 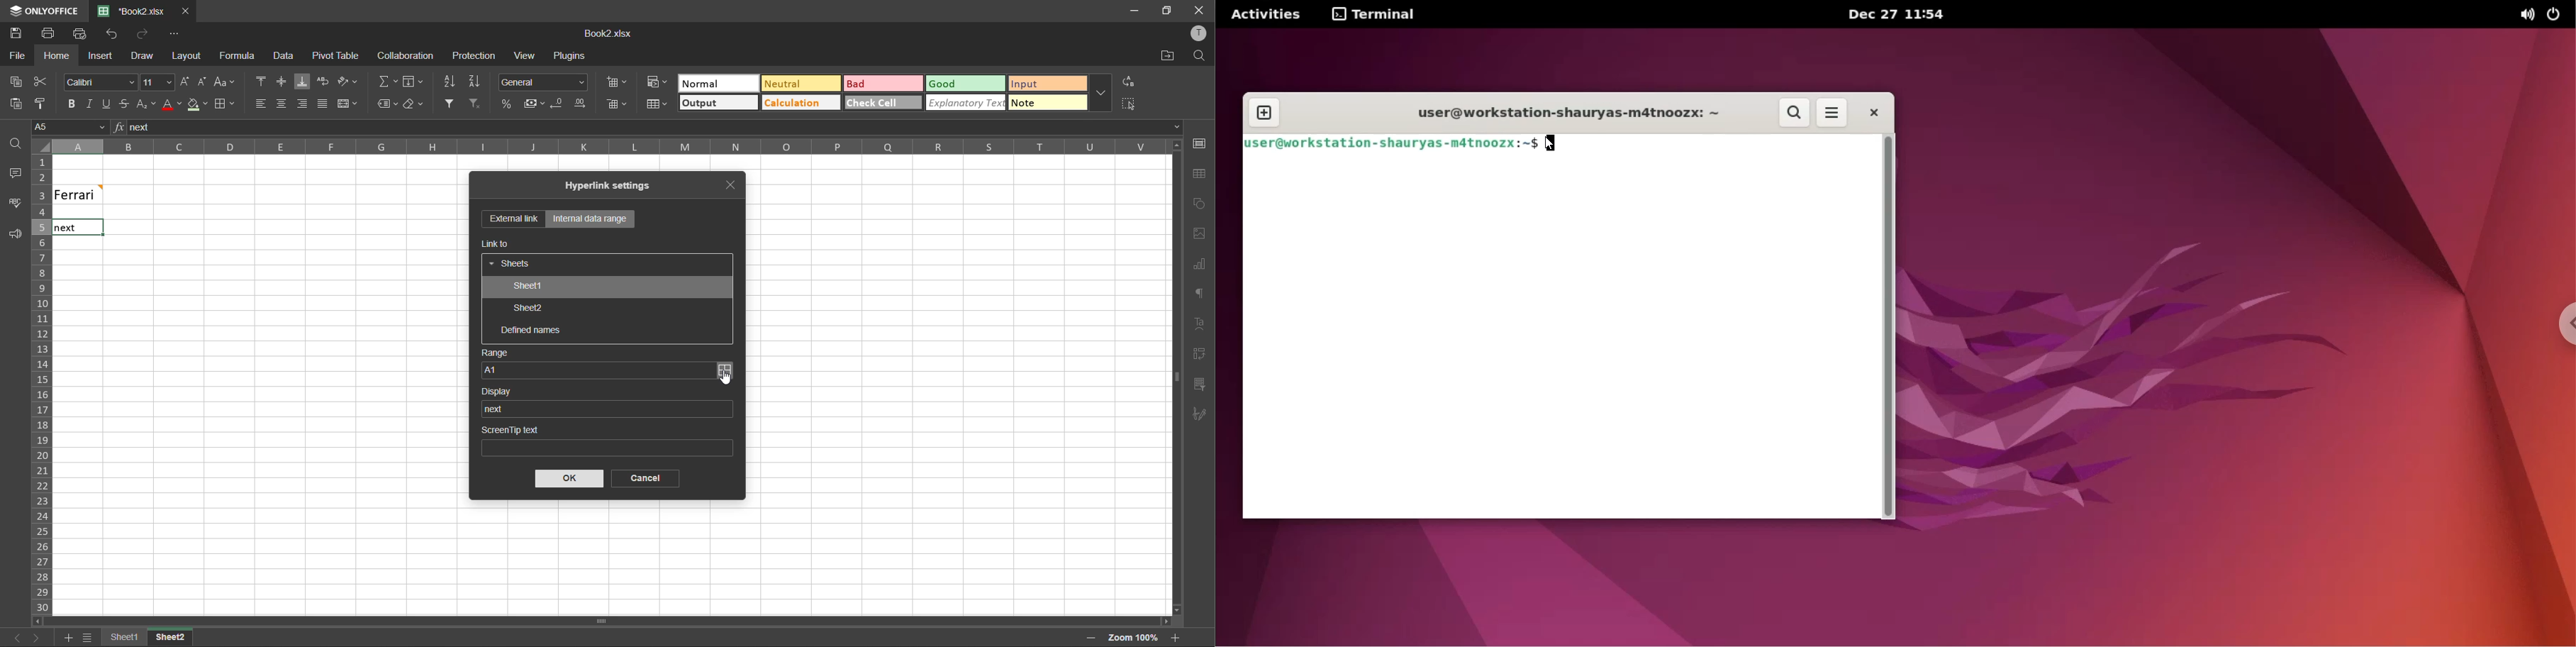 What do you see at coordinates (171, 104) in the screenshot?
I see `font color` at bounding box center [171, 104].